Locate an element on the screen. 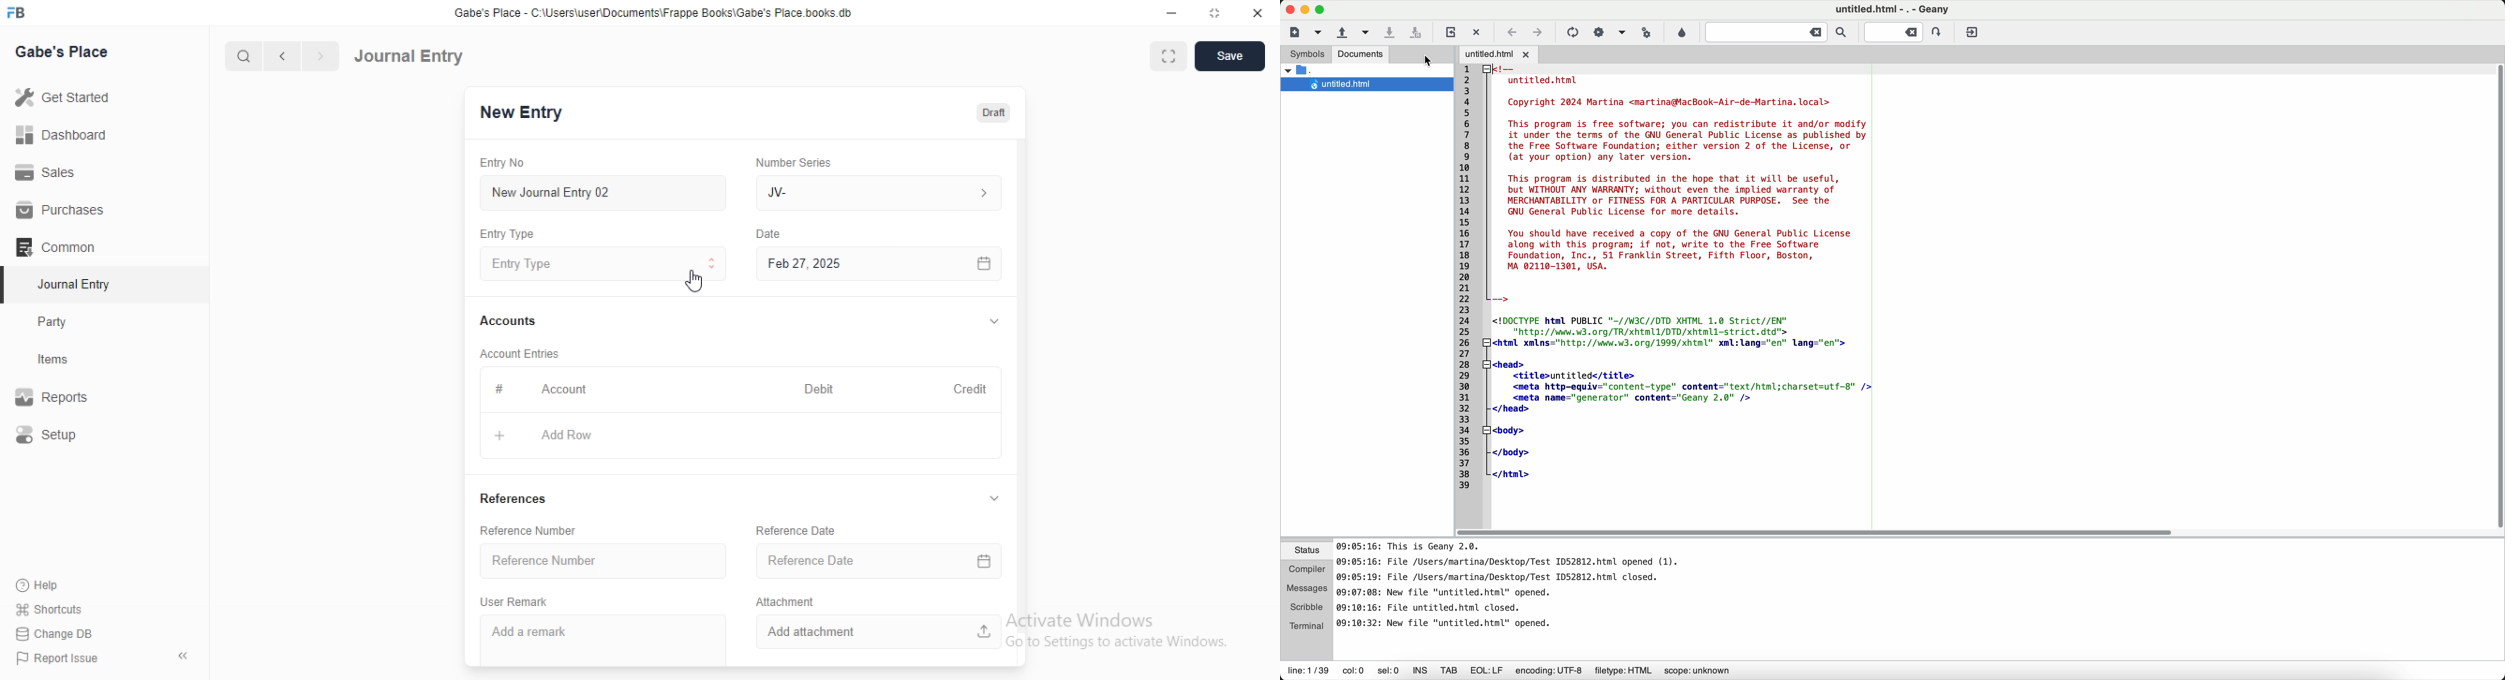  Entry No is located at coordinates (507, 162).